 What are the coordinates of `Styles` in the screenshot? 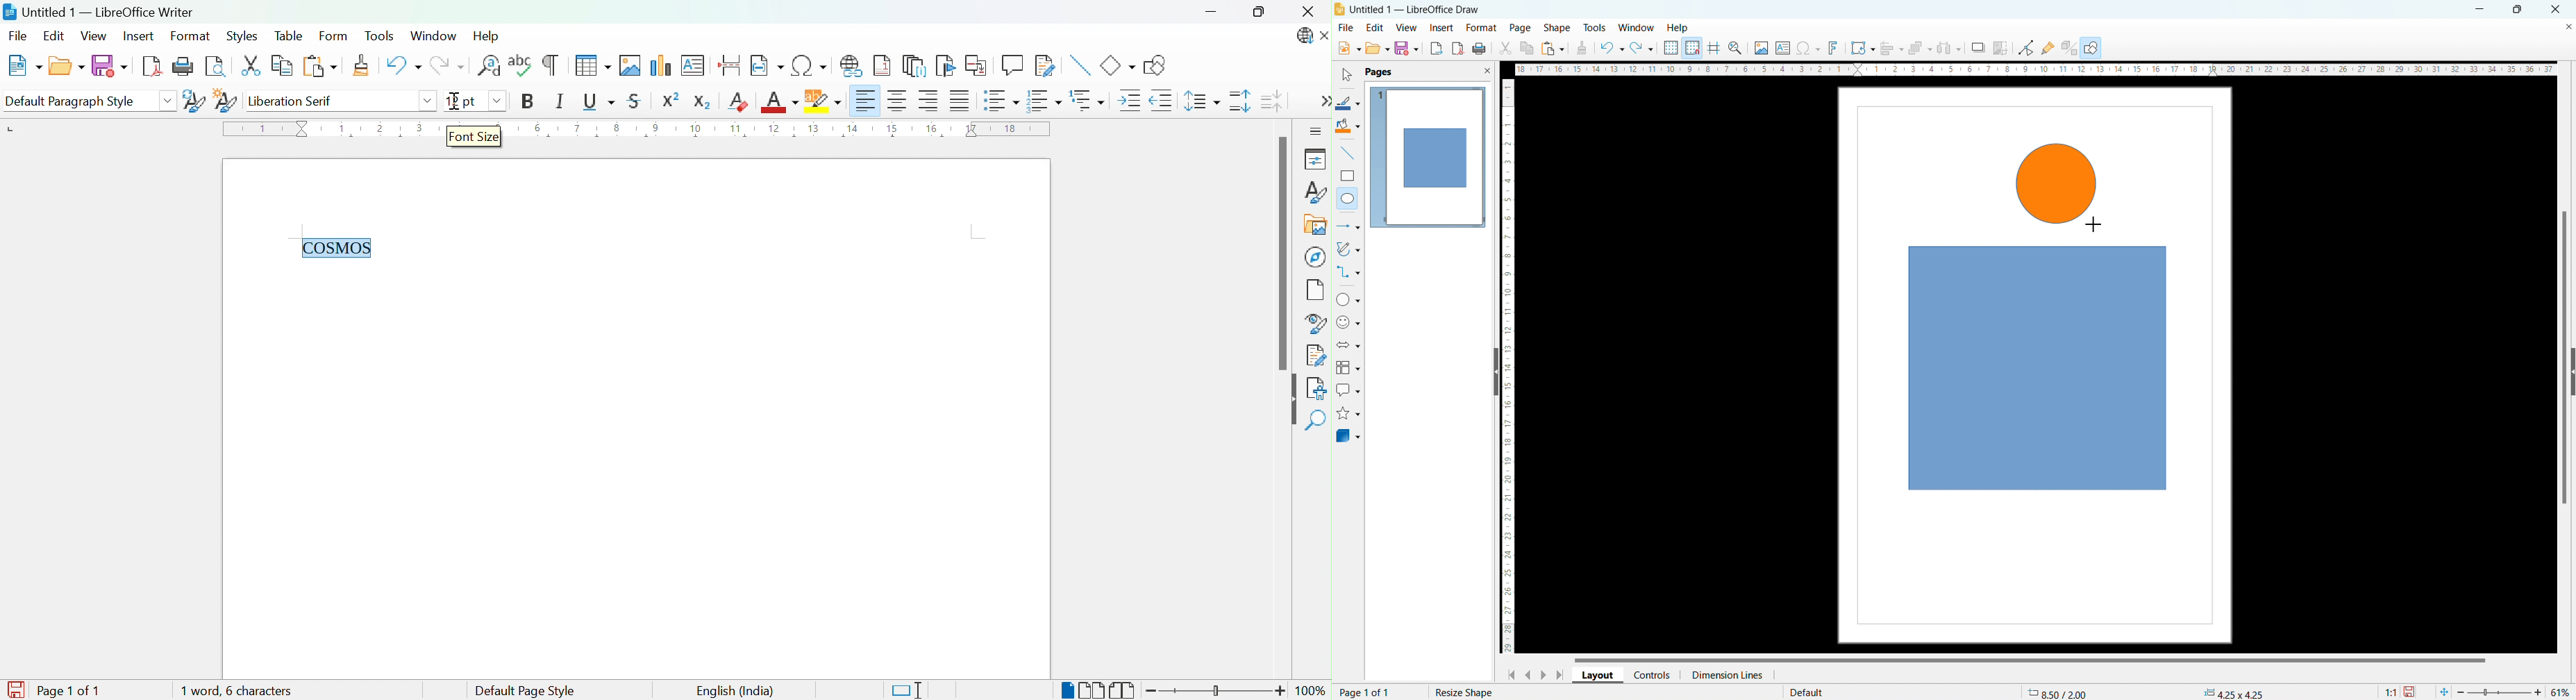 It's located at (1314, 192).